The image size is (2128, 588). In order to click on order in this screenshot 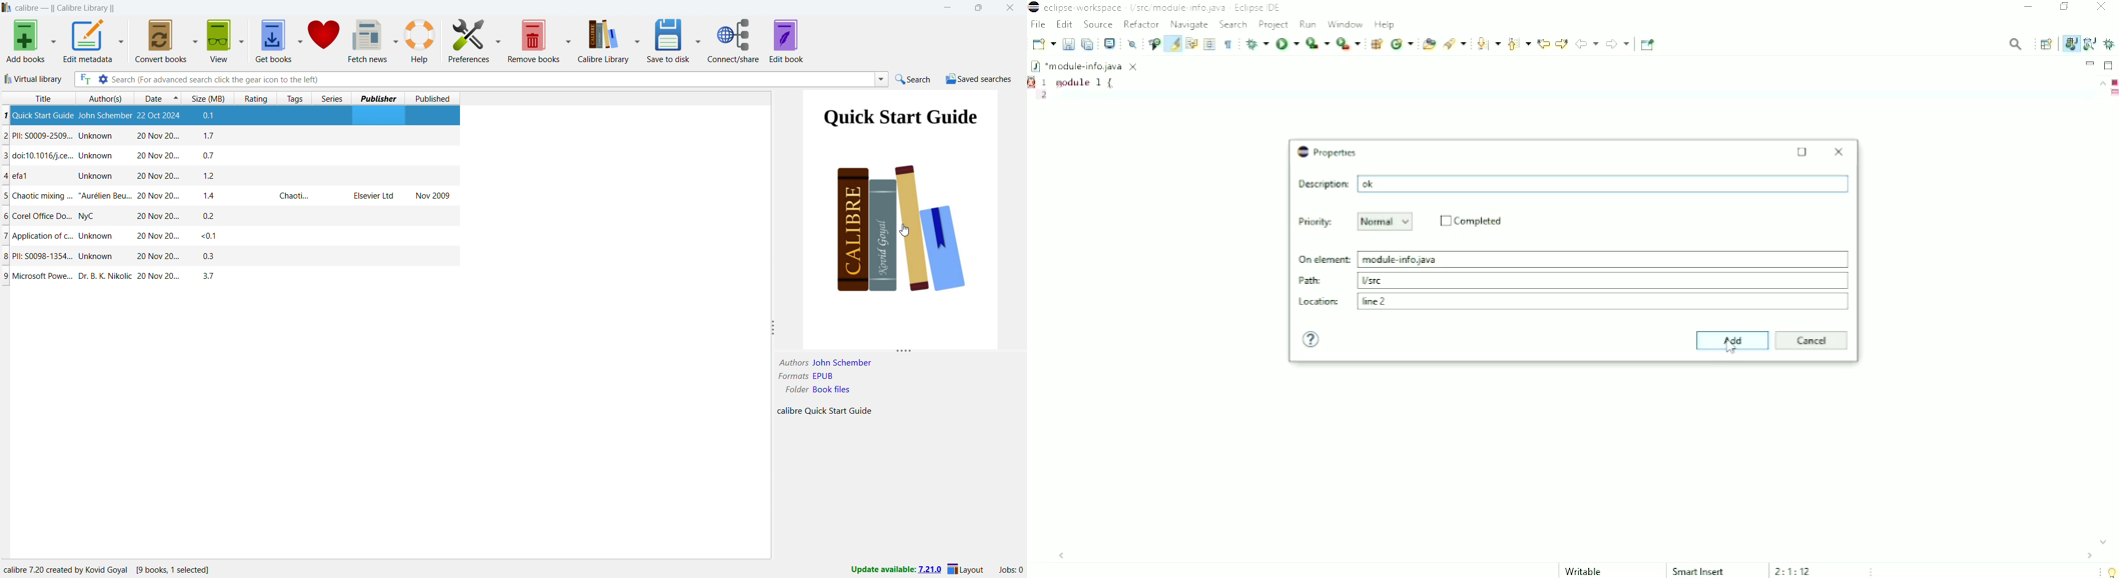, I will do `click(176, 97)`.